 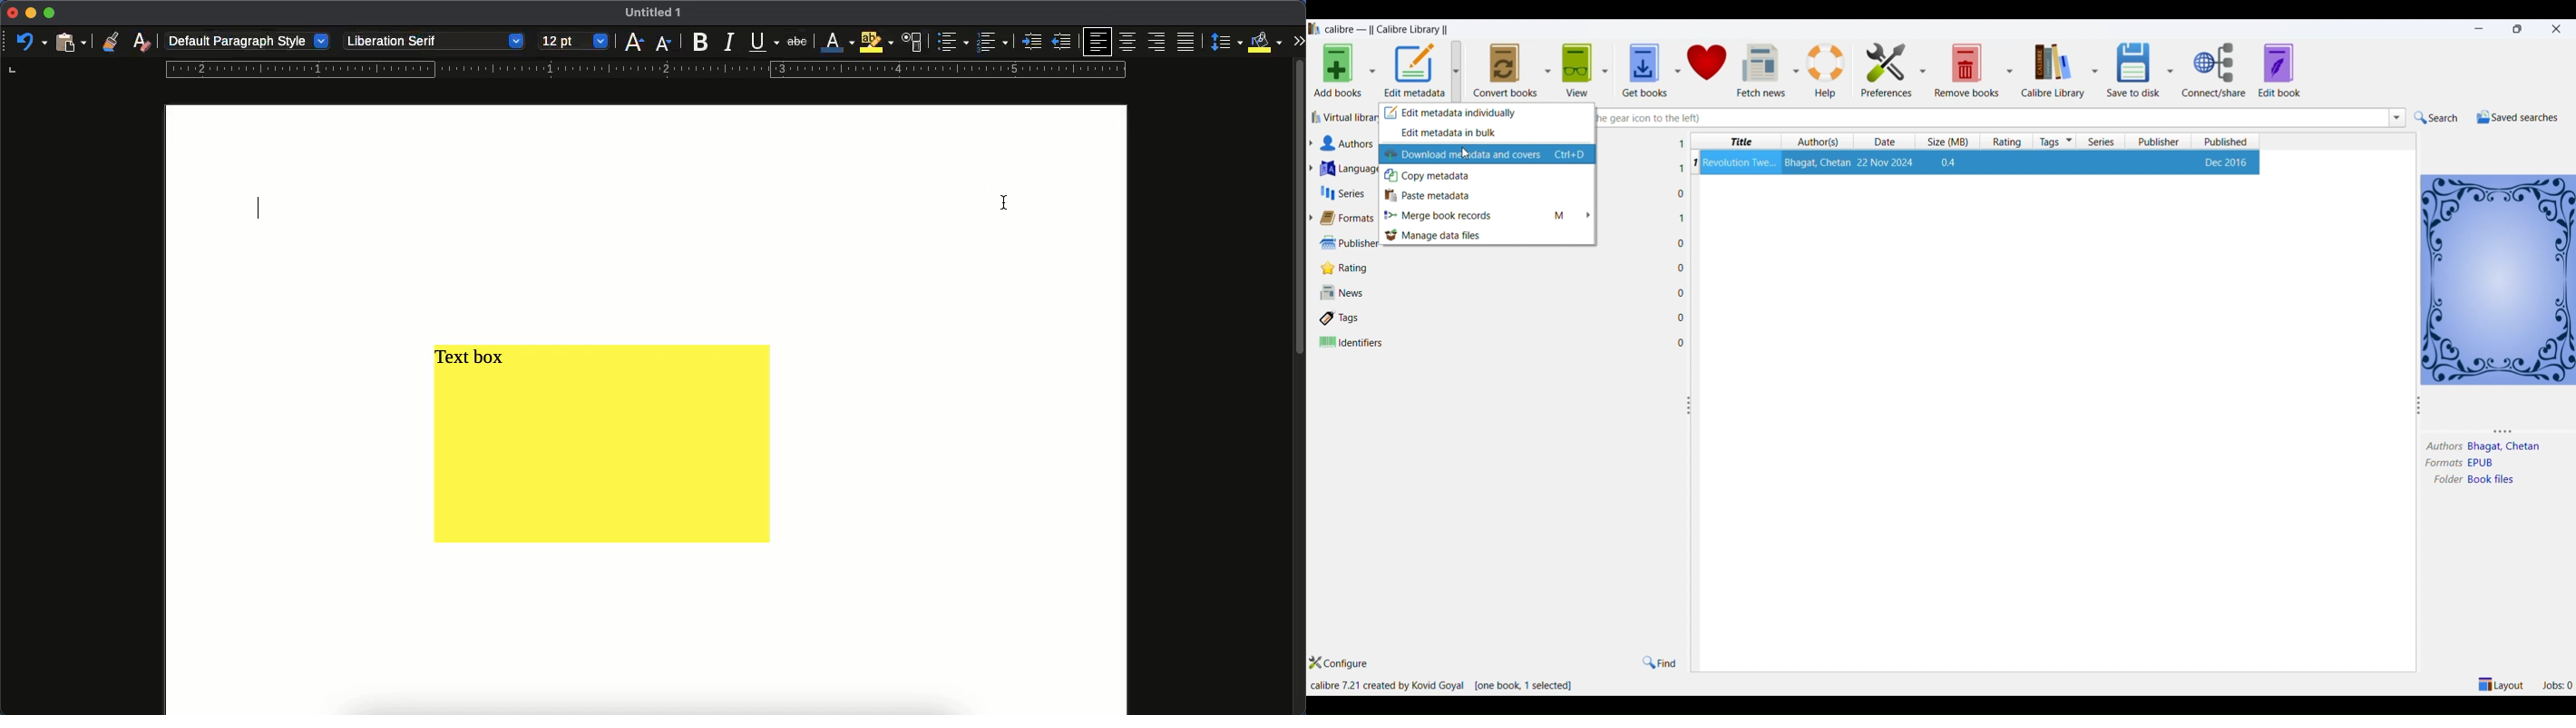 I want to click on 0, so click(x=1681, y=317).